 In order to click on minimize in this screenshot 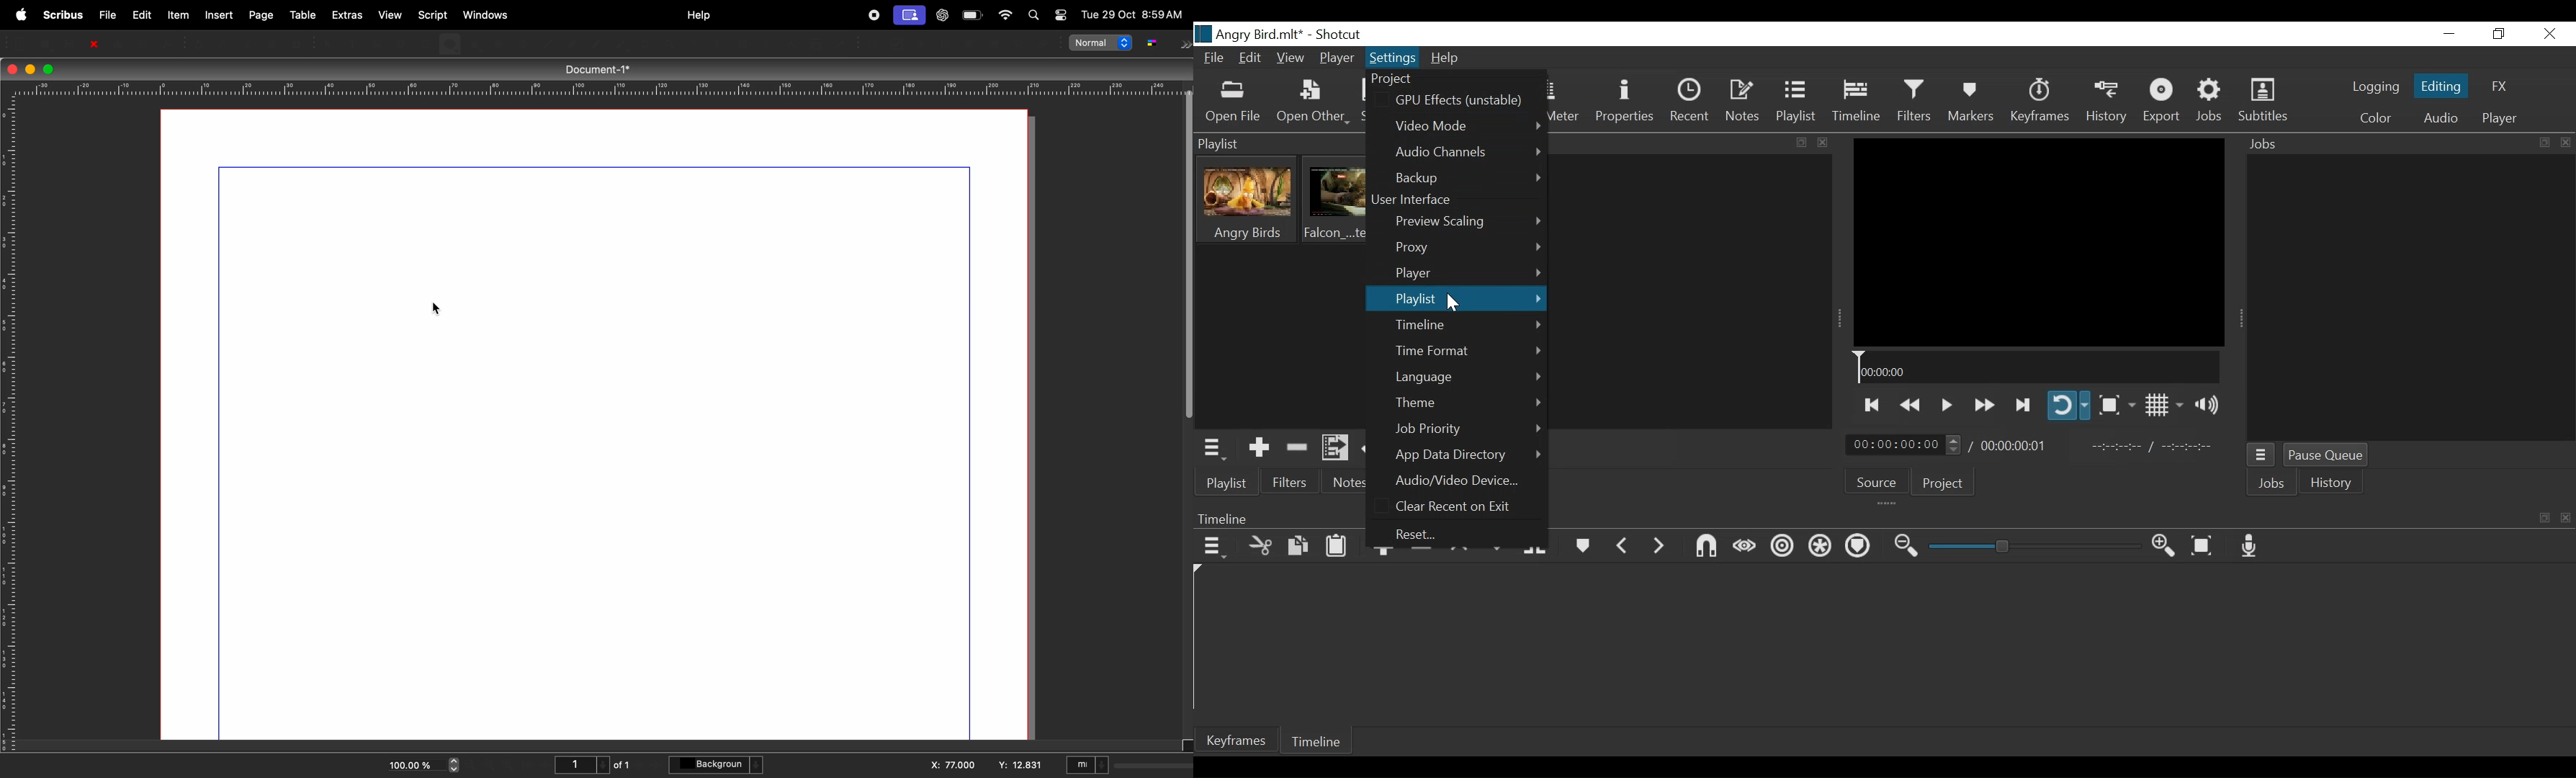, I will do `click(28, 68)`.